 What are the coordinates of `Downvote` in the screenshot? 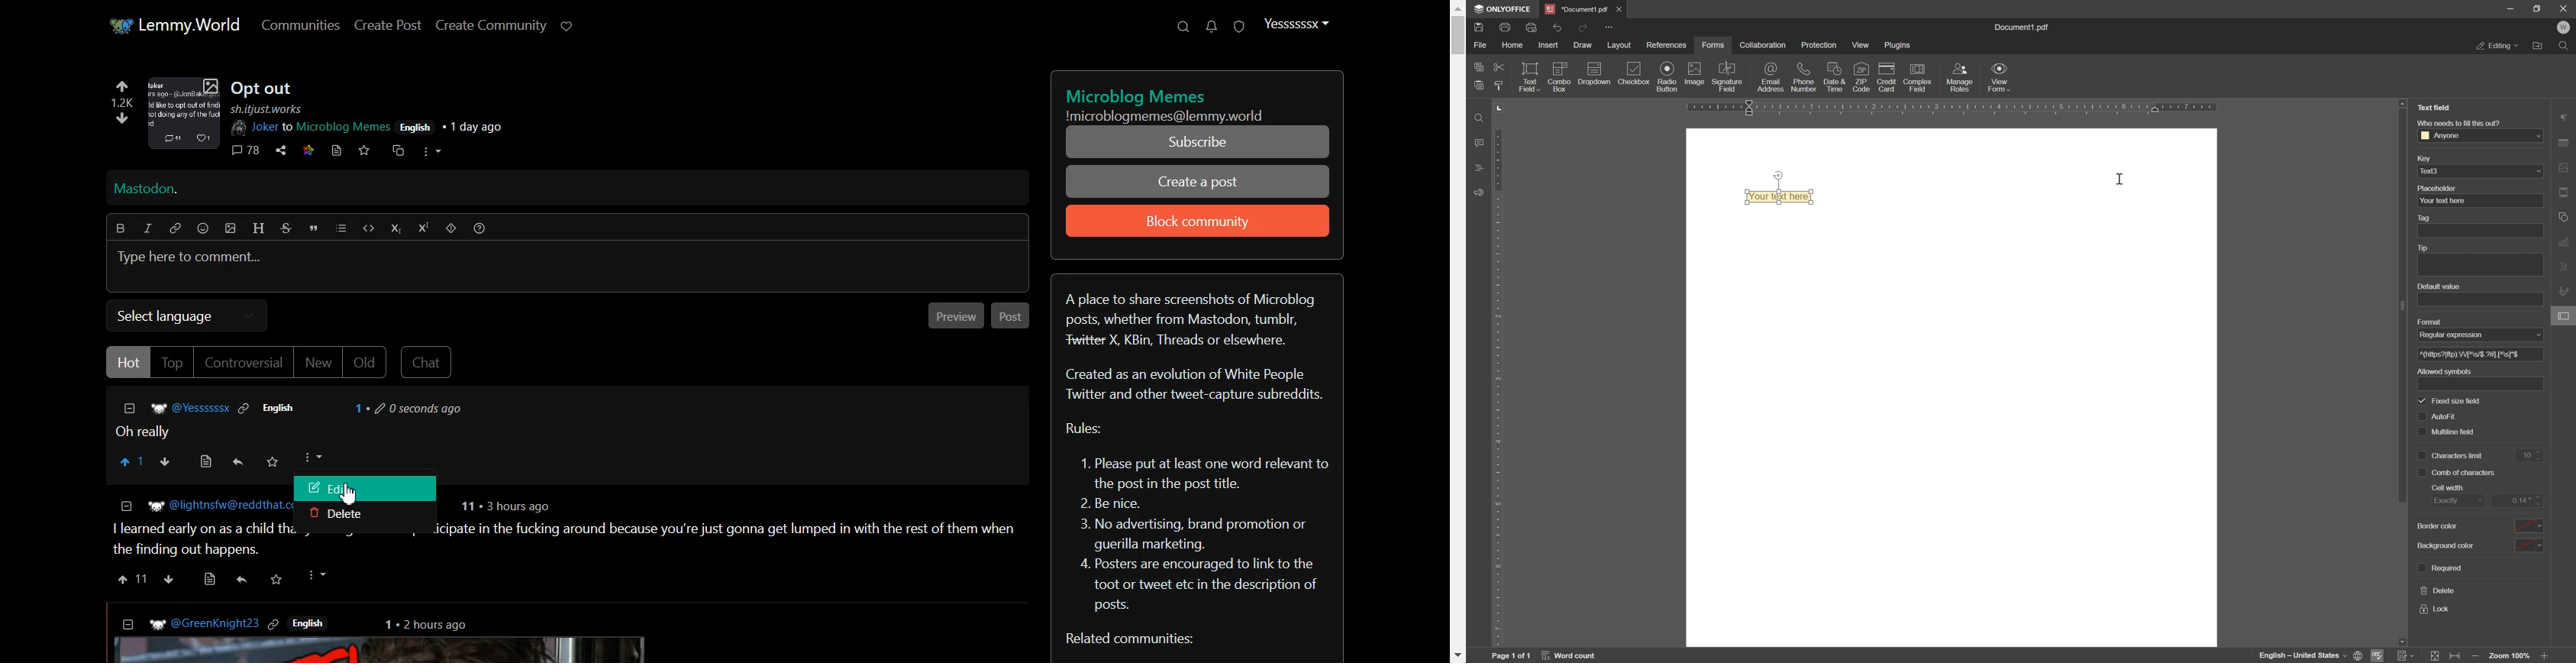 It's located at (168, 461).